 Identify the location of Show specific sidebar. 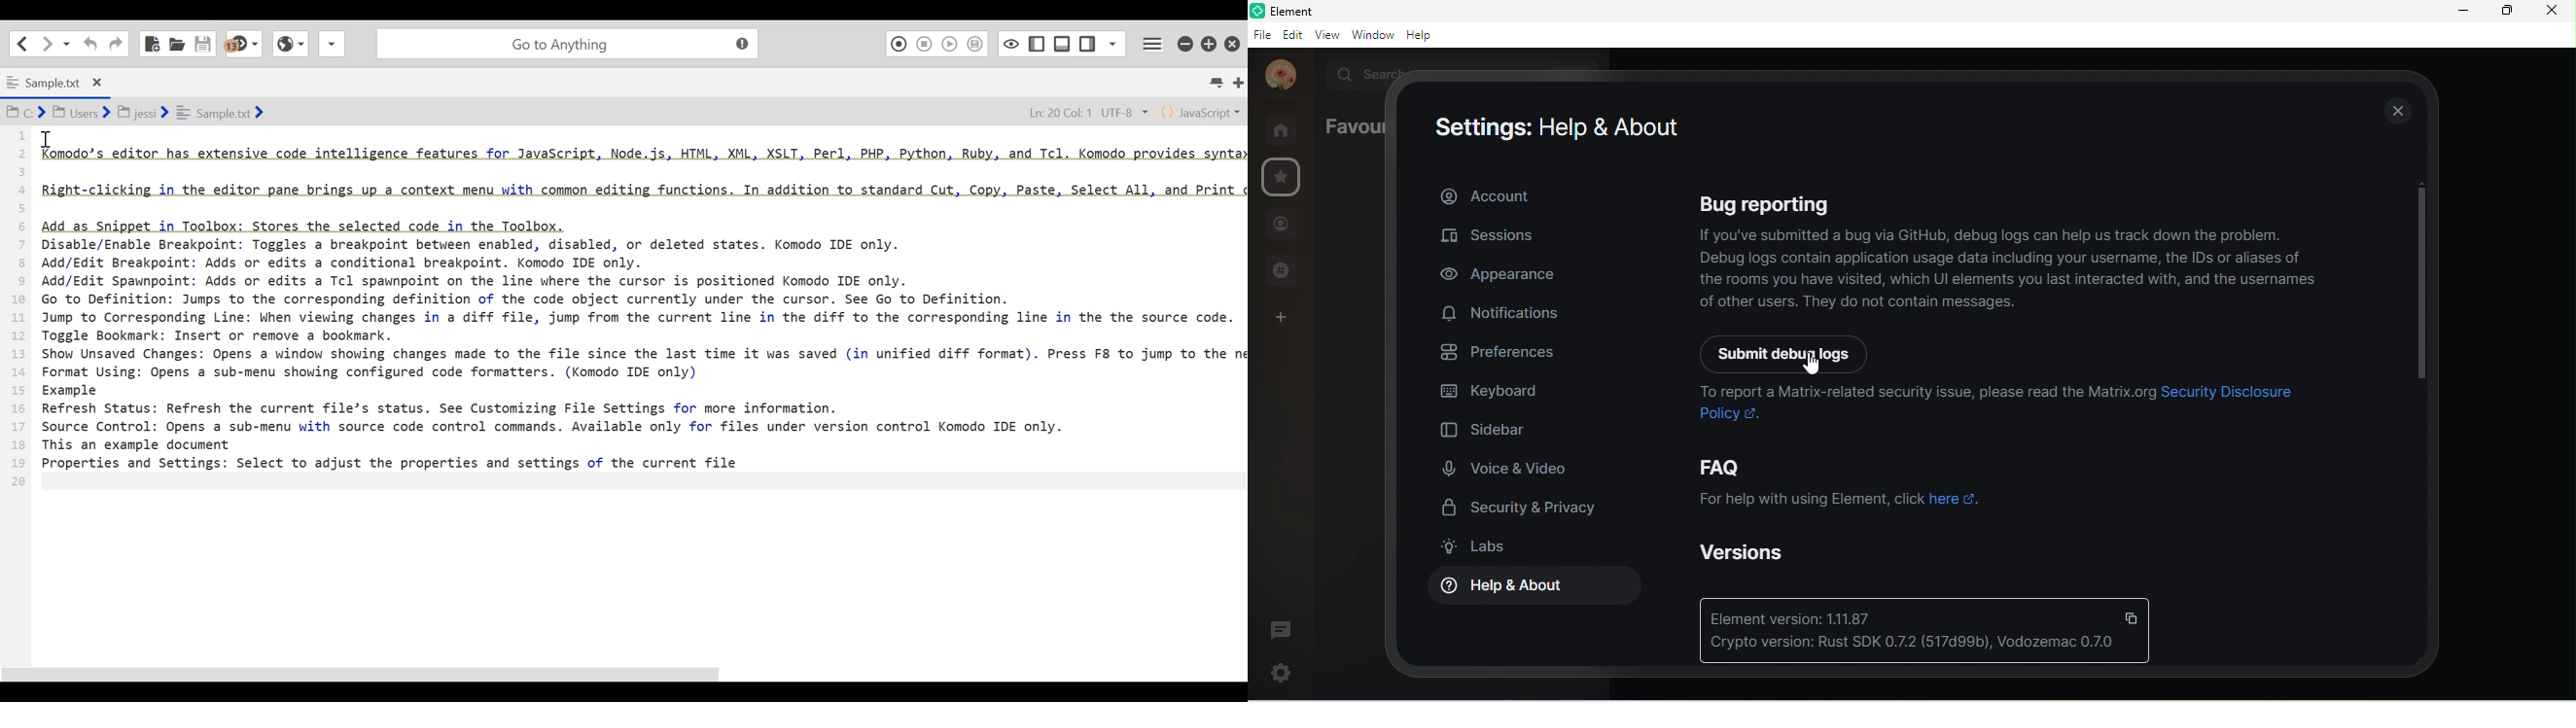
(1113, 42).